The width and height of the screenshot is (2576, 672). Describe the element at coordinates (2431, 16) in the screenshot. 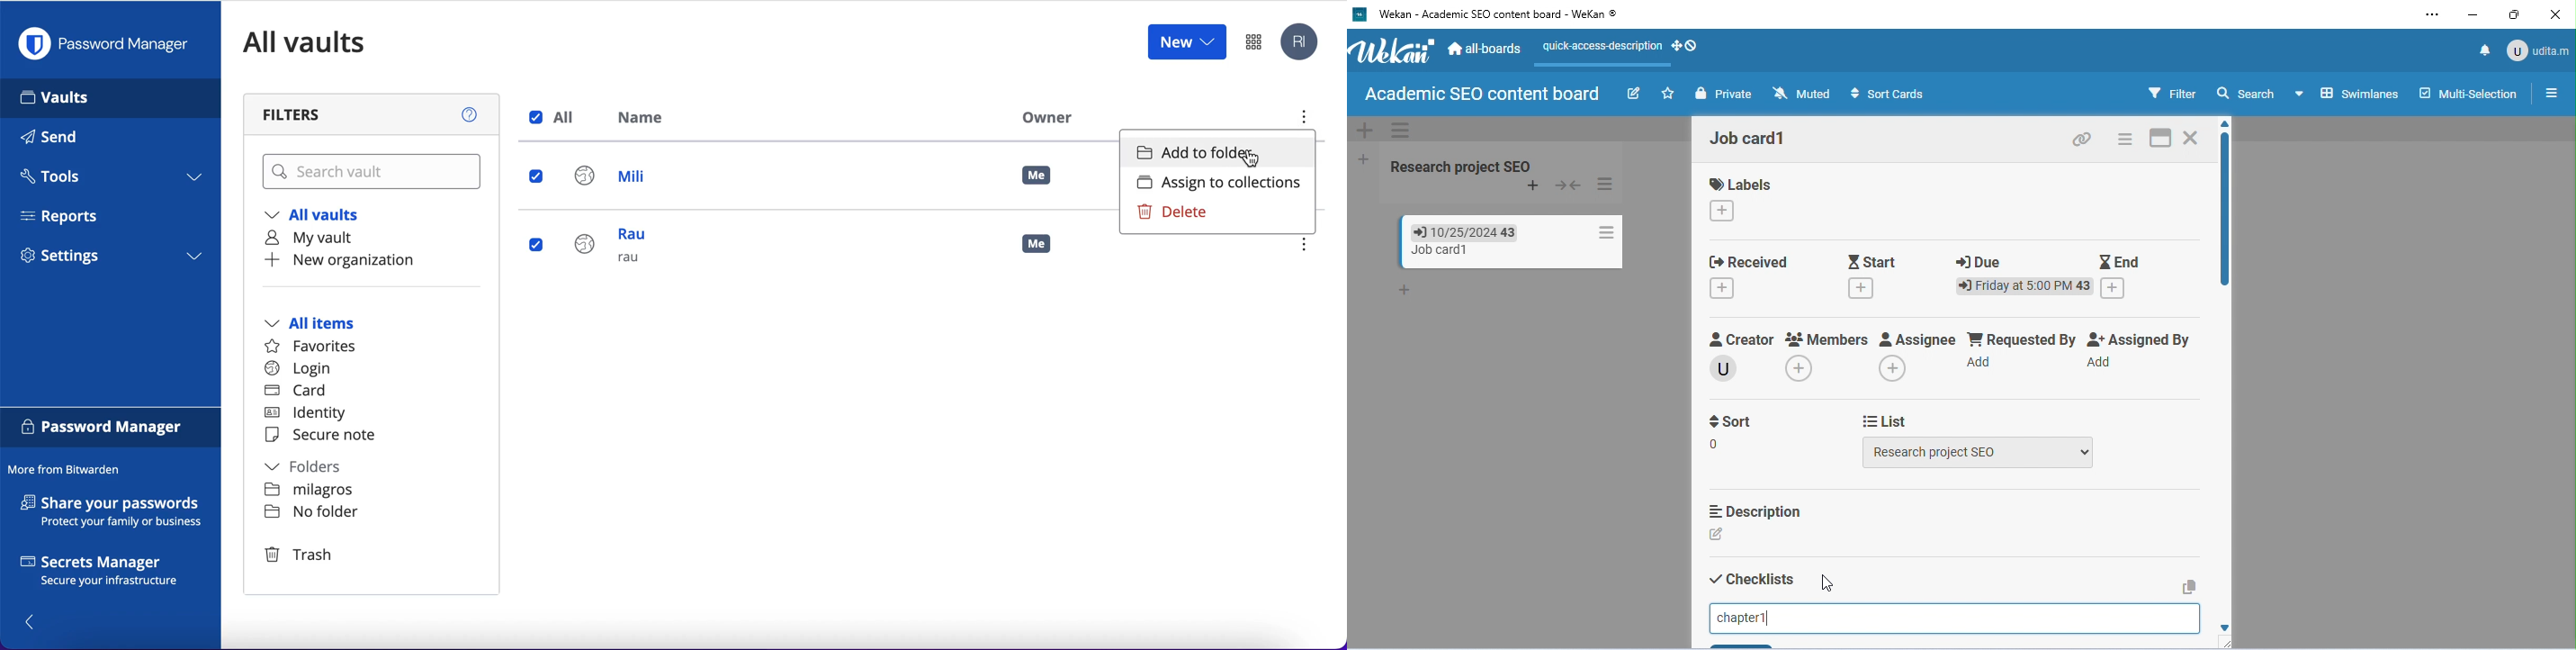

I see `settings and more` at that location.